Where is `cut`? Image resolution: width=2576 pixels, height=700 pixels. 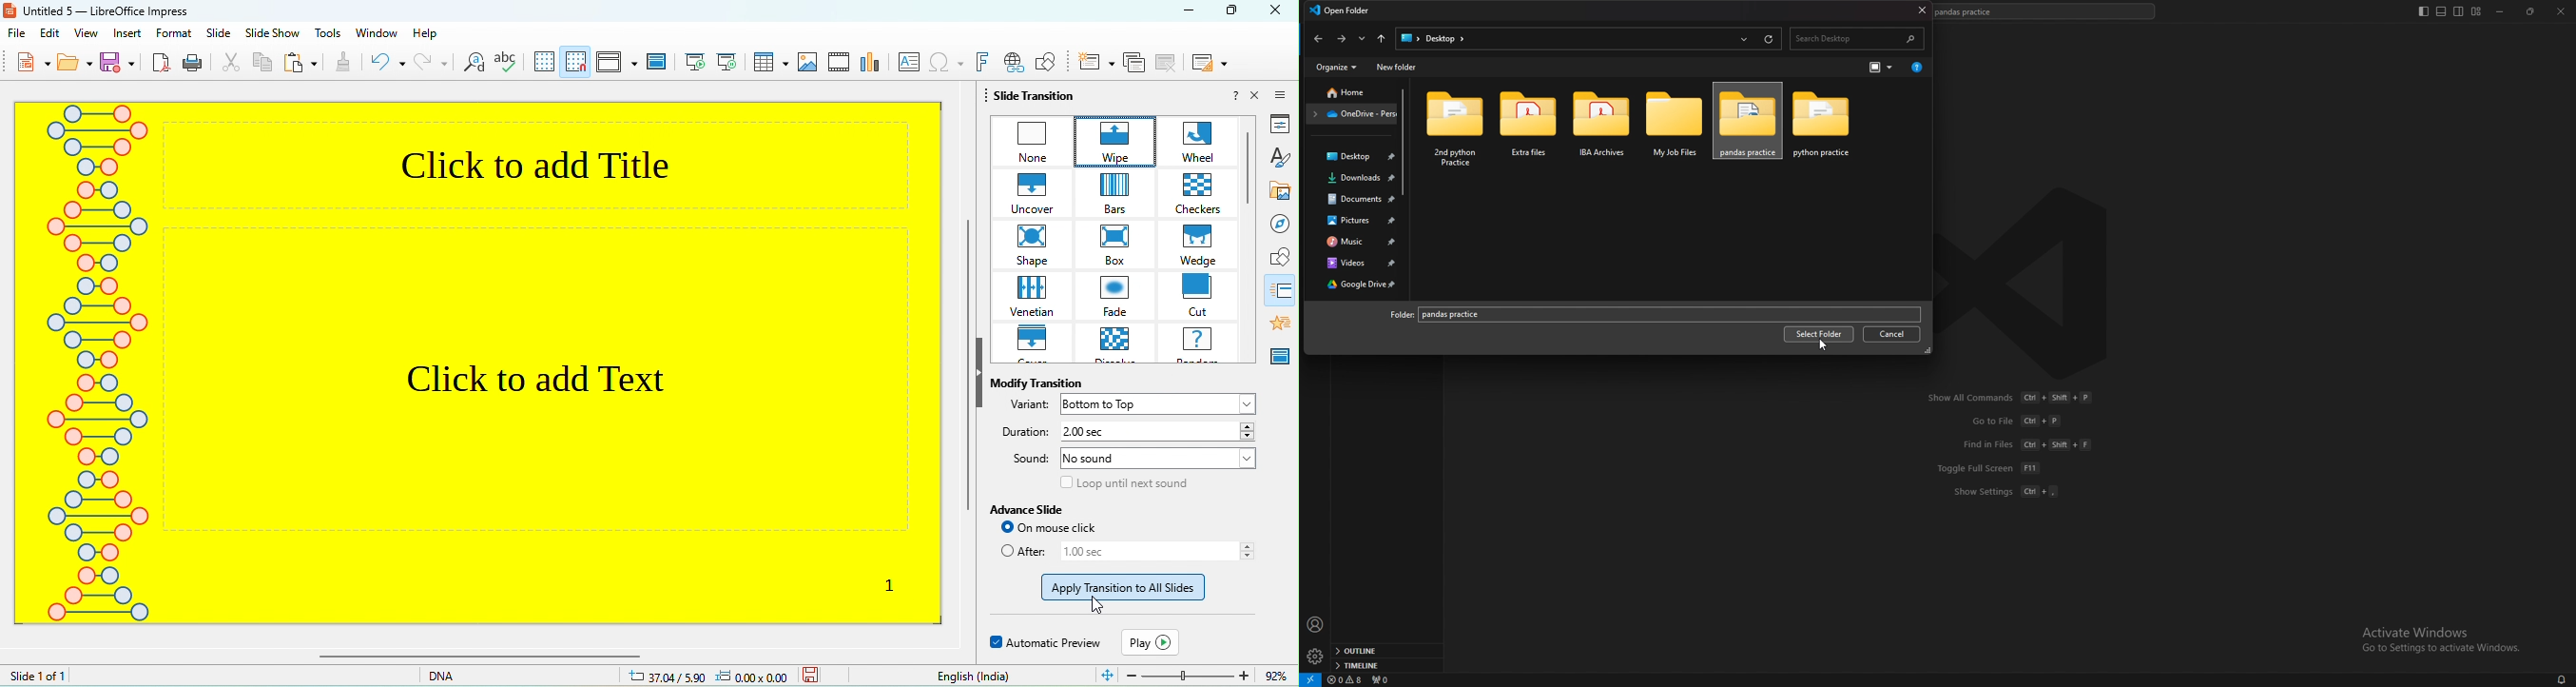 cut is located at coordinates (233, 61).